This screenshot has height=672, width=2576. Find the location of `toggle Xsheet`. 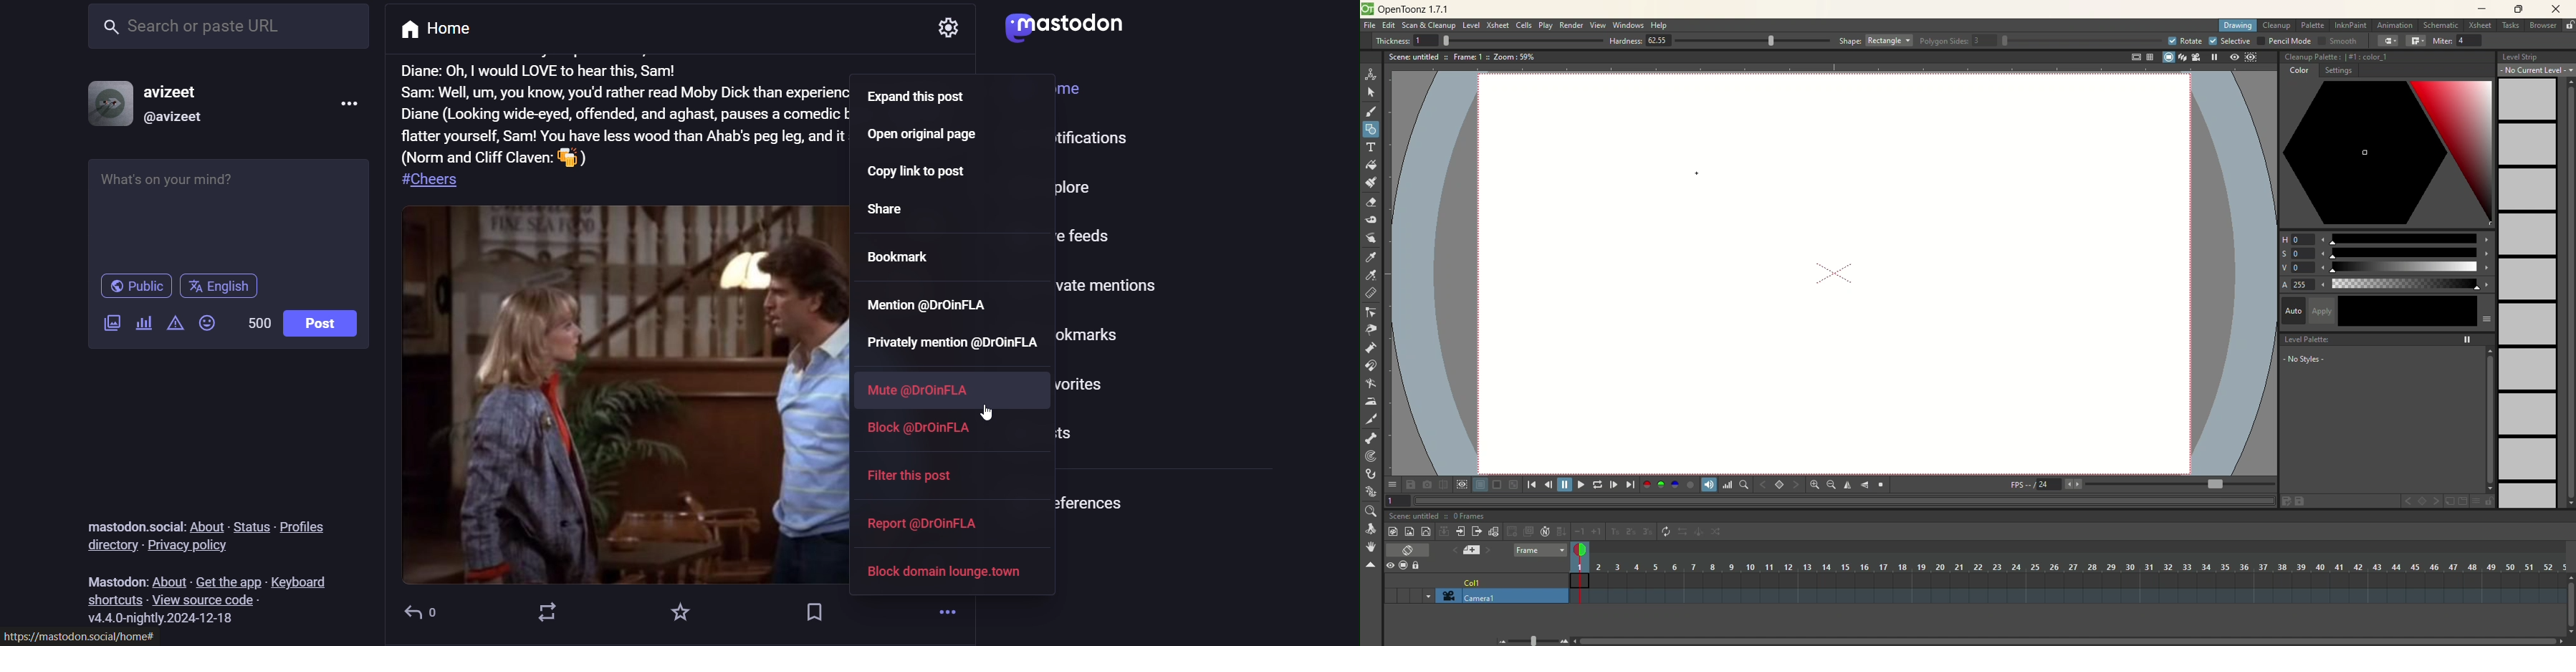

toggle Xsheet is located at coordinates (1409, 551).